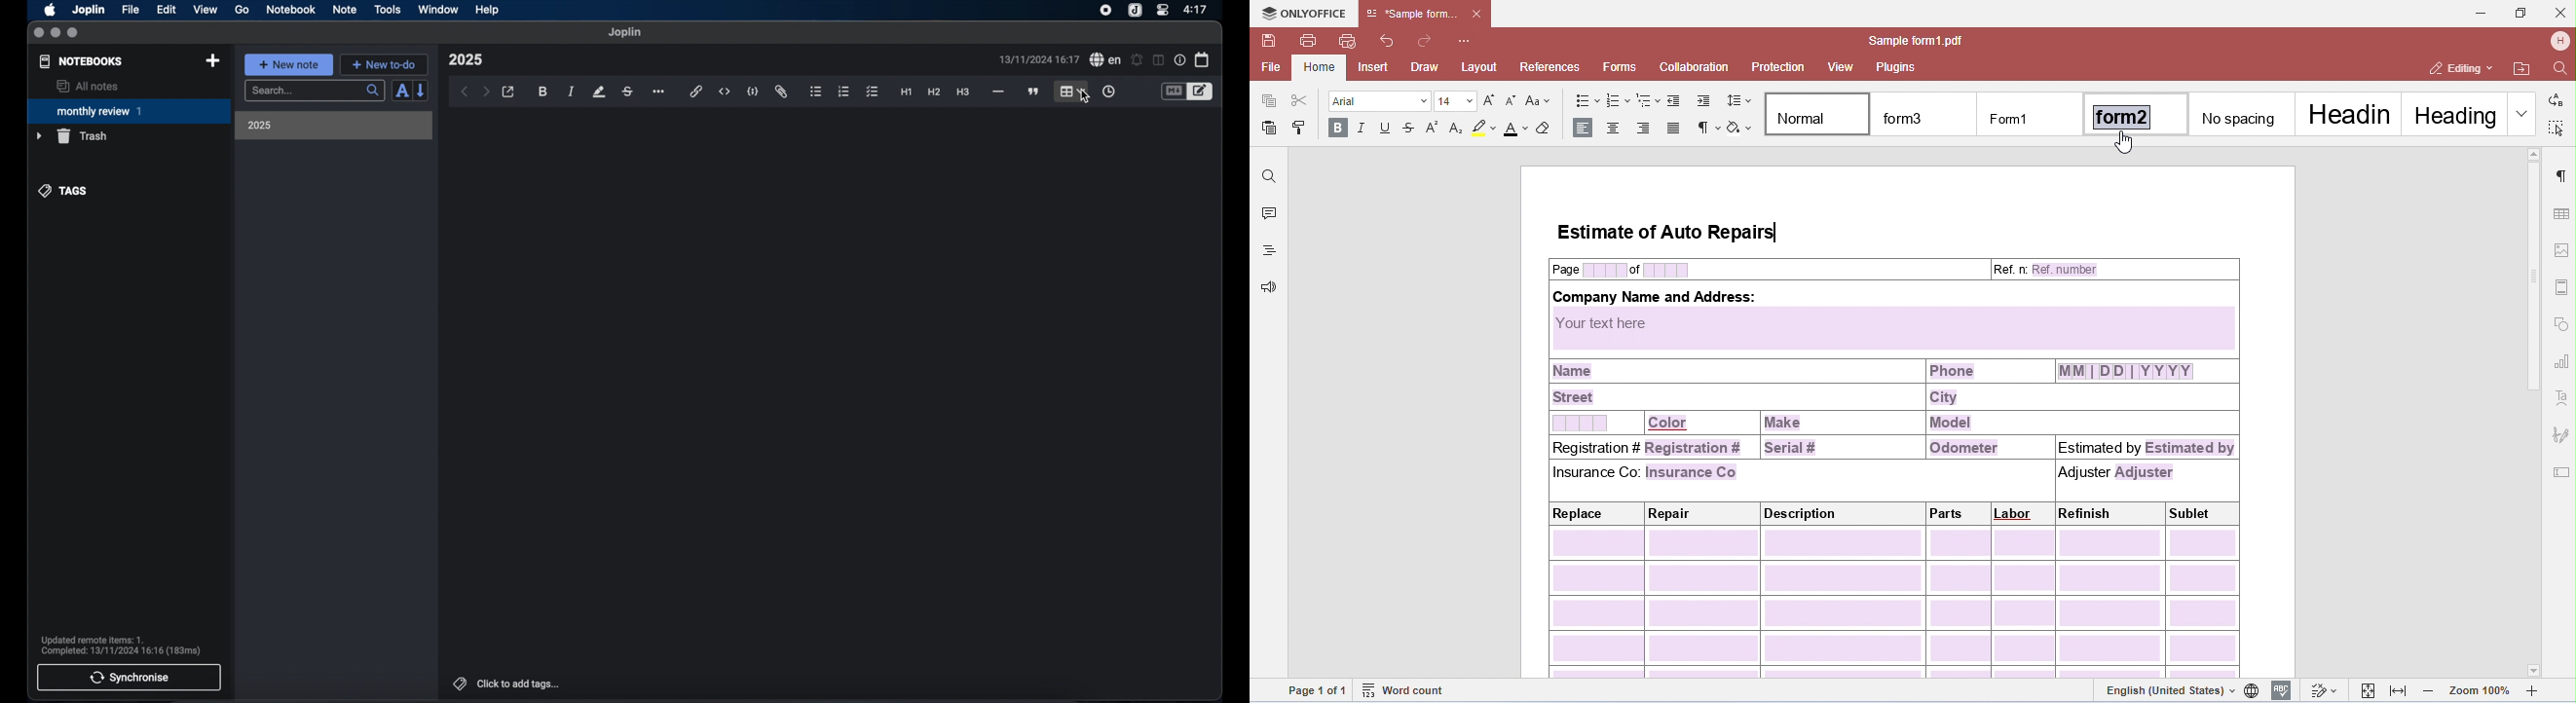 The image size is (2576, 728). I want to click on check  list, so click(872, 92).